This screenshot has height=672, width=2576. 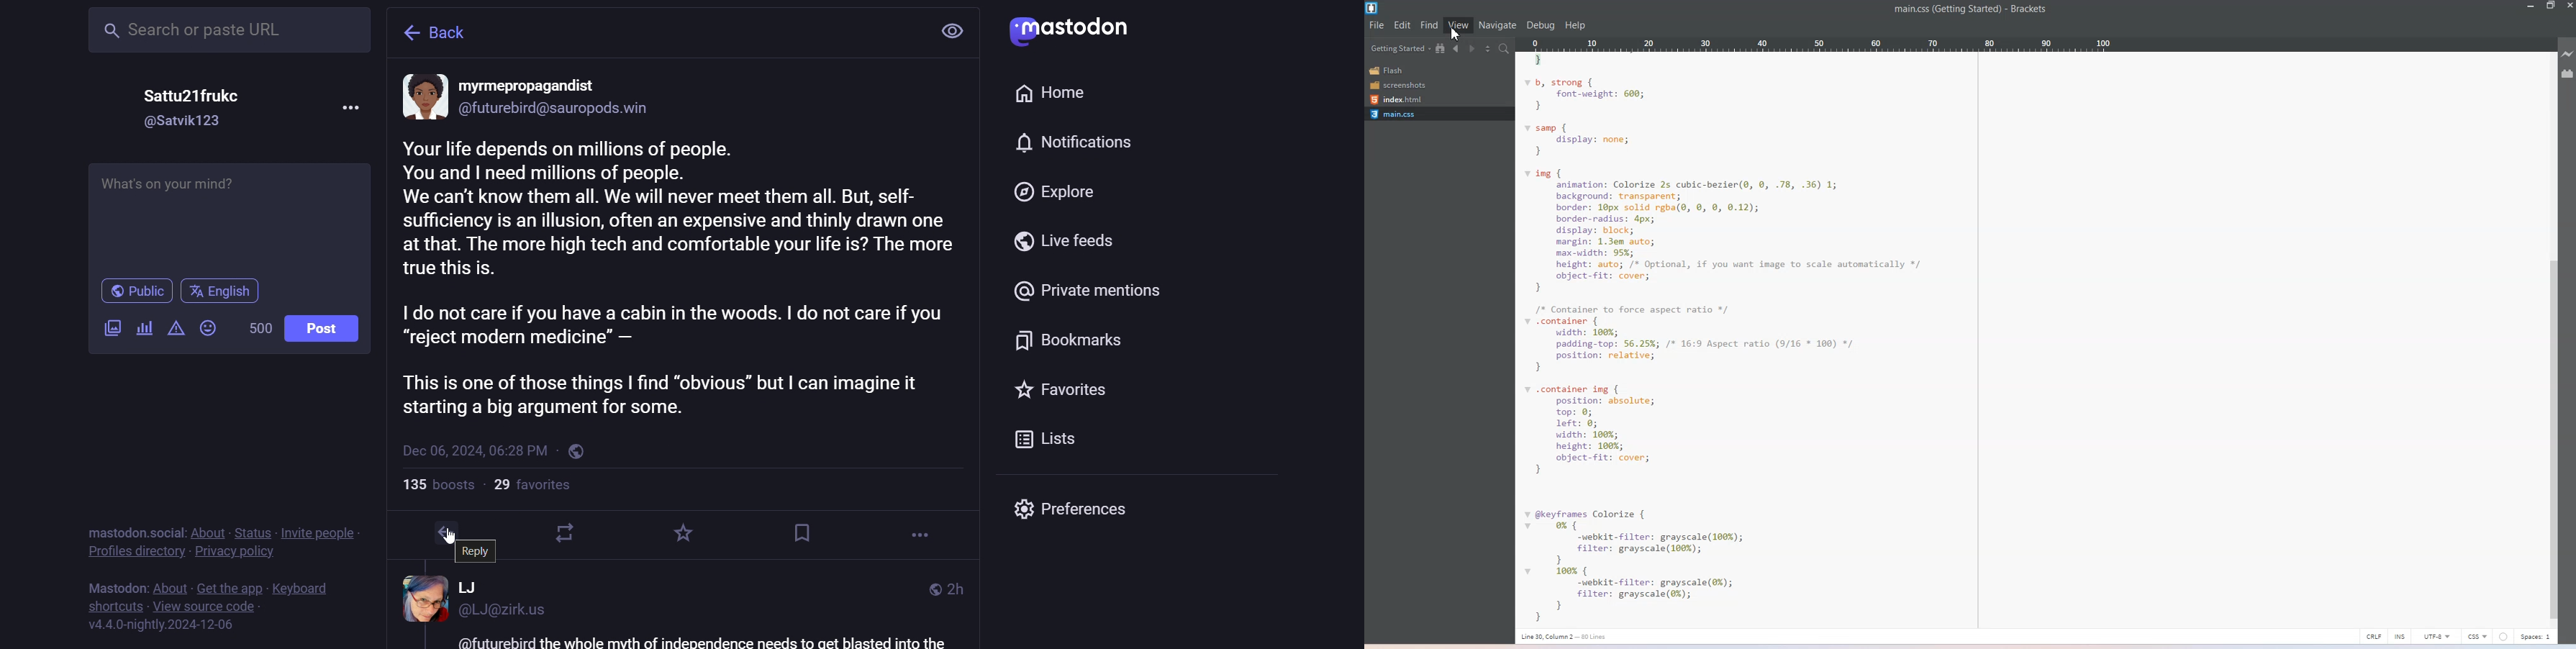 I want to click on Navigate Forwards, so click(x=1472, y=47).